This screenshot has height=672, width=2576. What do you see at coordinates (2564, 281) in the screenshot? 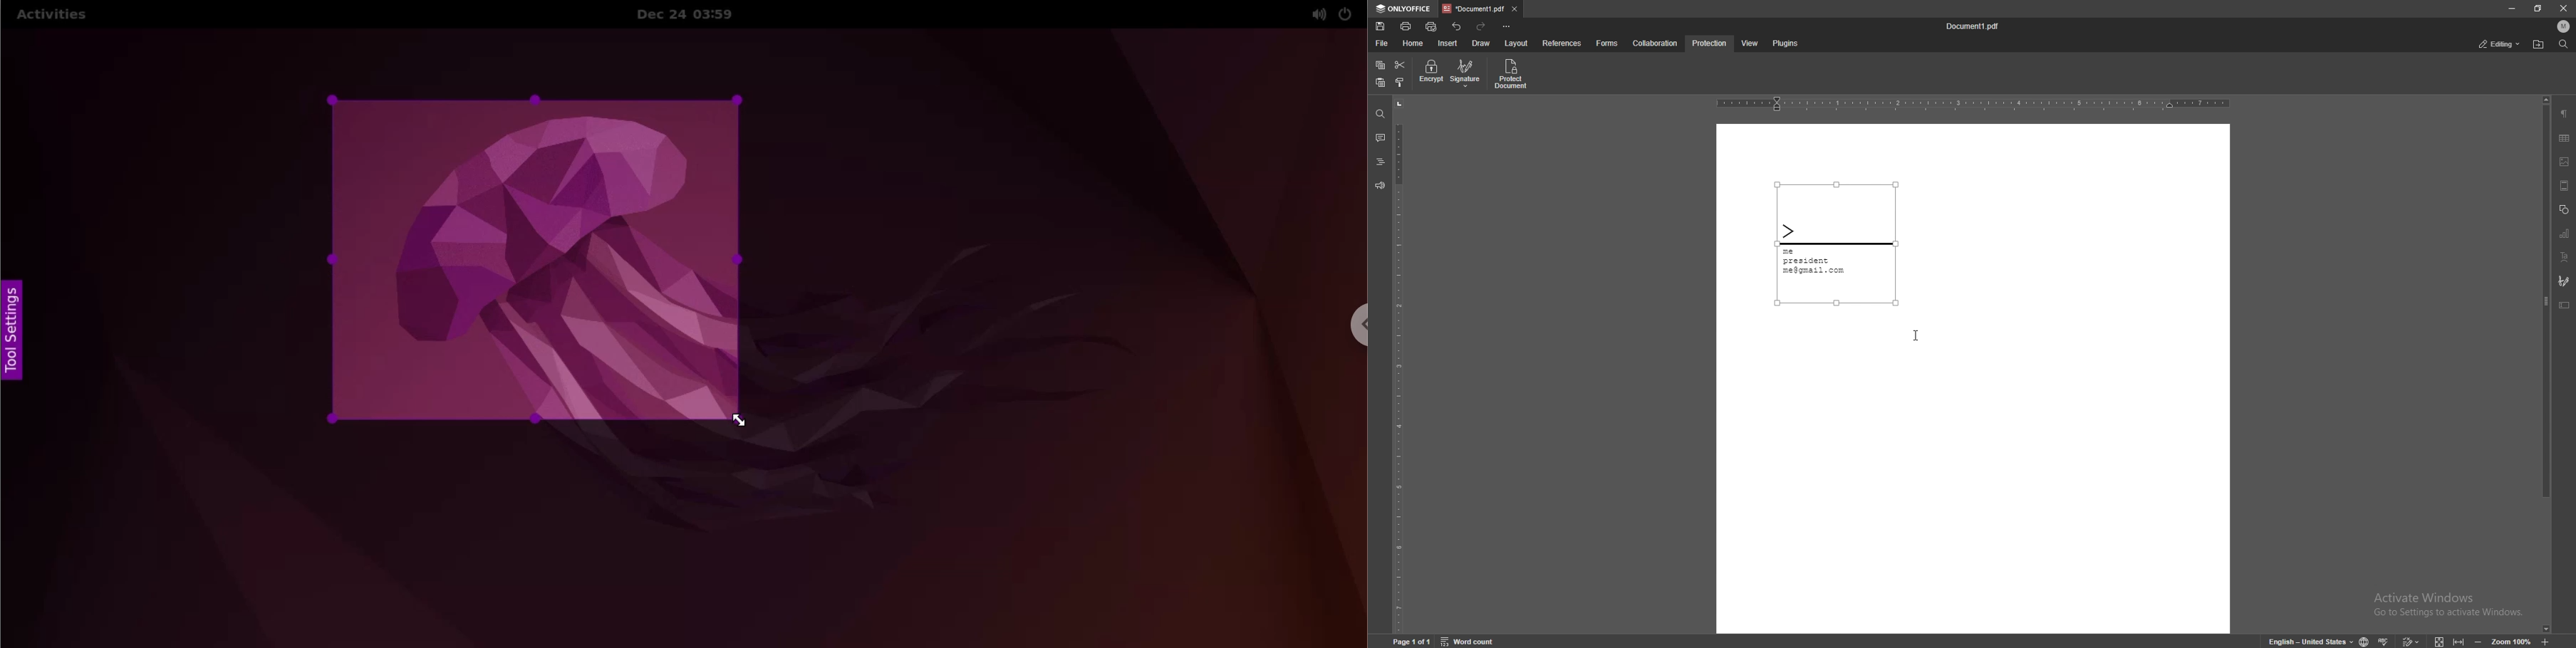
I see `signature` at bounding box center [2564, 281].